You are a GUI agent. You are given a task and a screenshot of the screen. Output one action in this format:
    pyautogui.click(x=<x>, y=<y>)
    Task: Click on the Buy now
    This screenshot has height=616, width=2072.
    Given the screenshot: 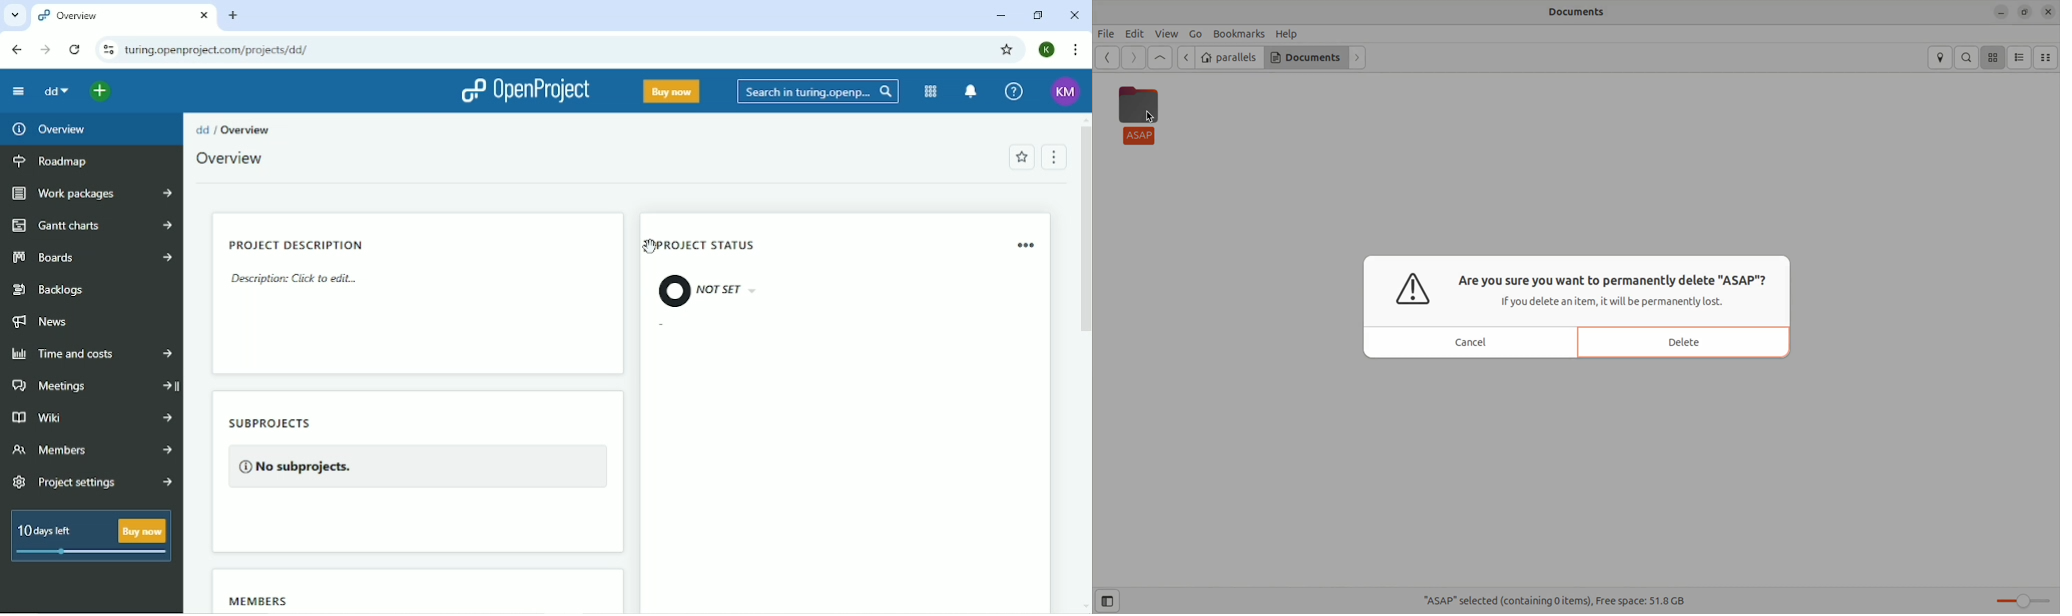 What is the action you would take?
    pyautogui.click(x=672, y=91)
    